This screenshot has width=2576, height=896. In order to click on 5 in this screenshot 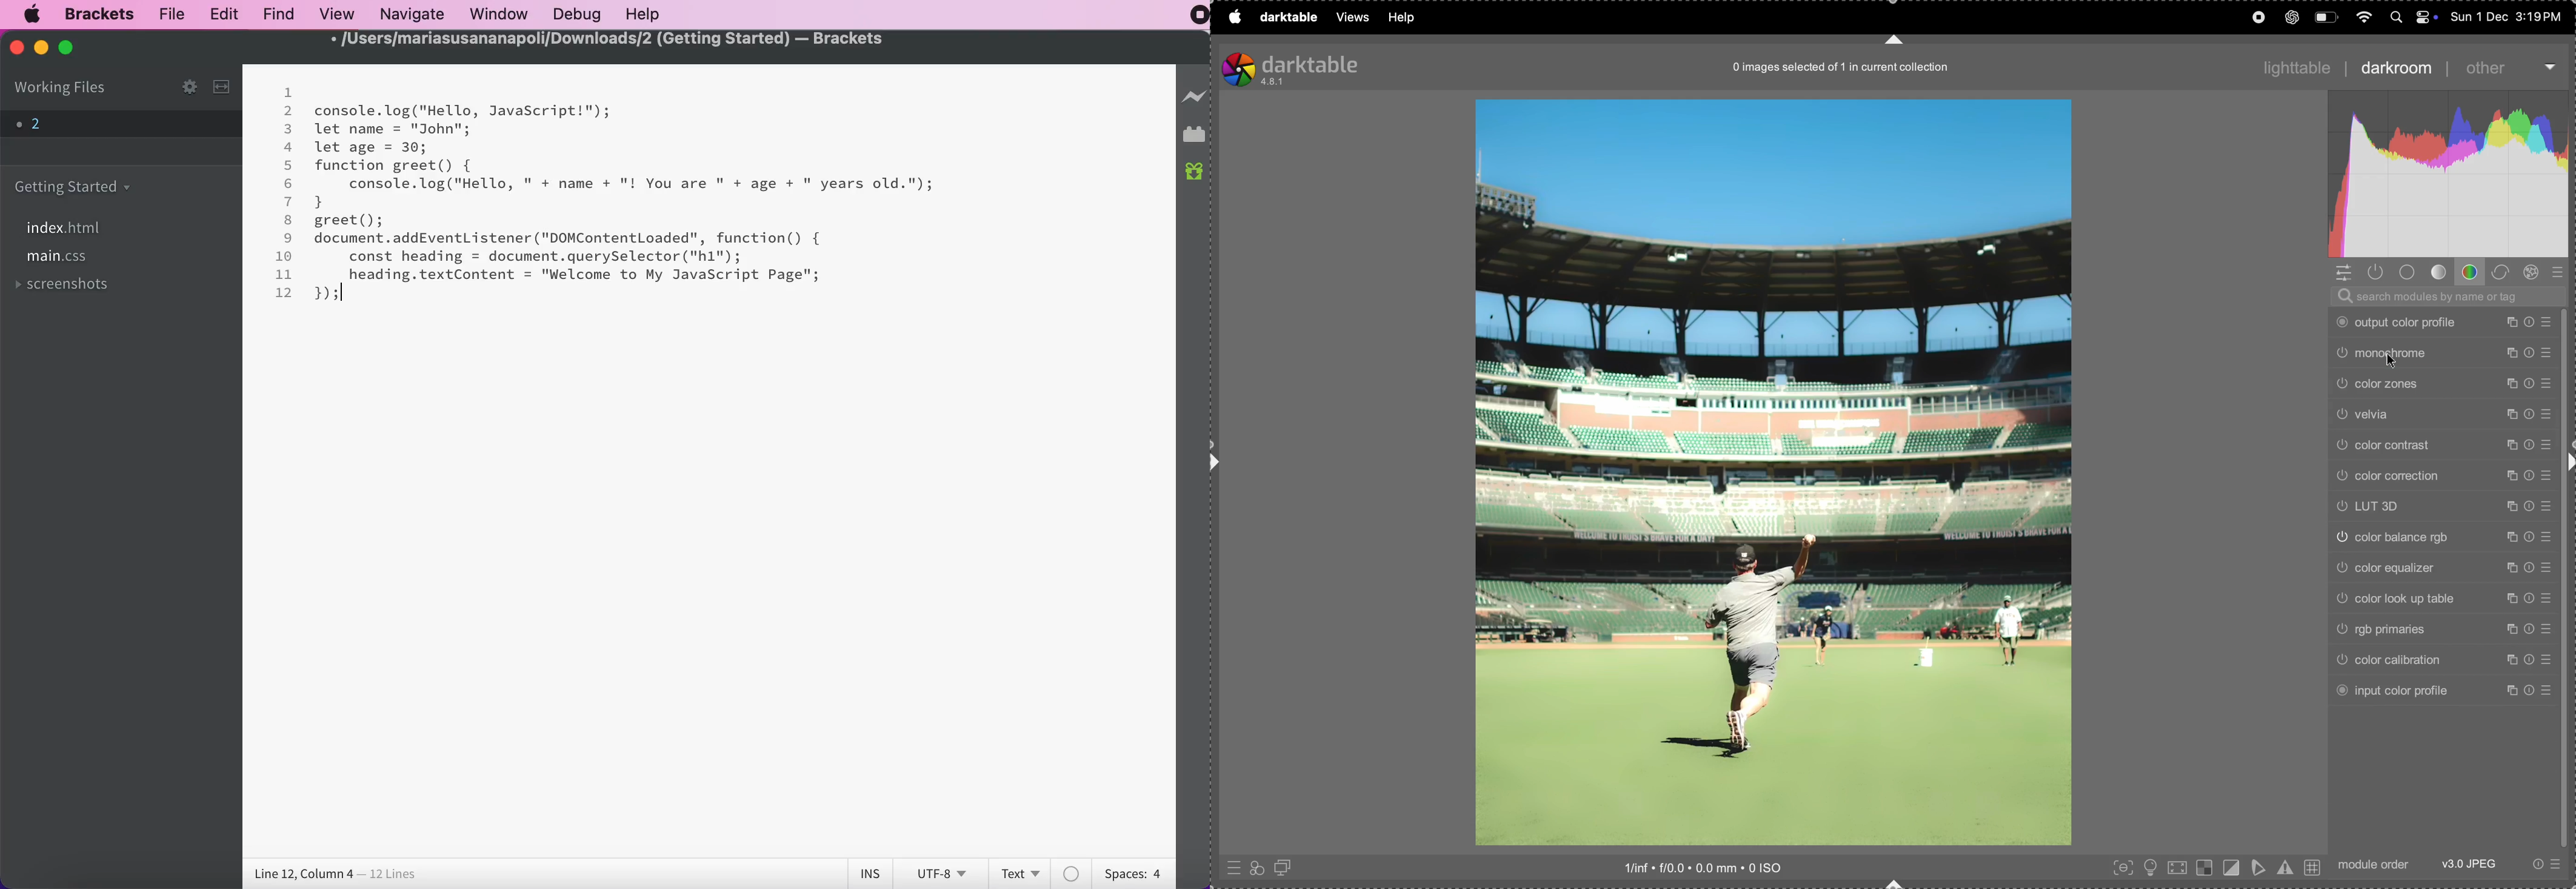, I will do `click(289, 165)`.